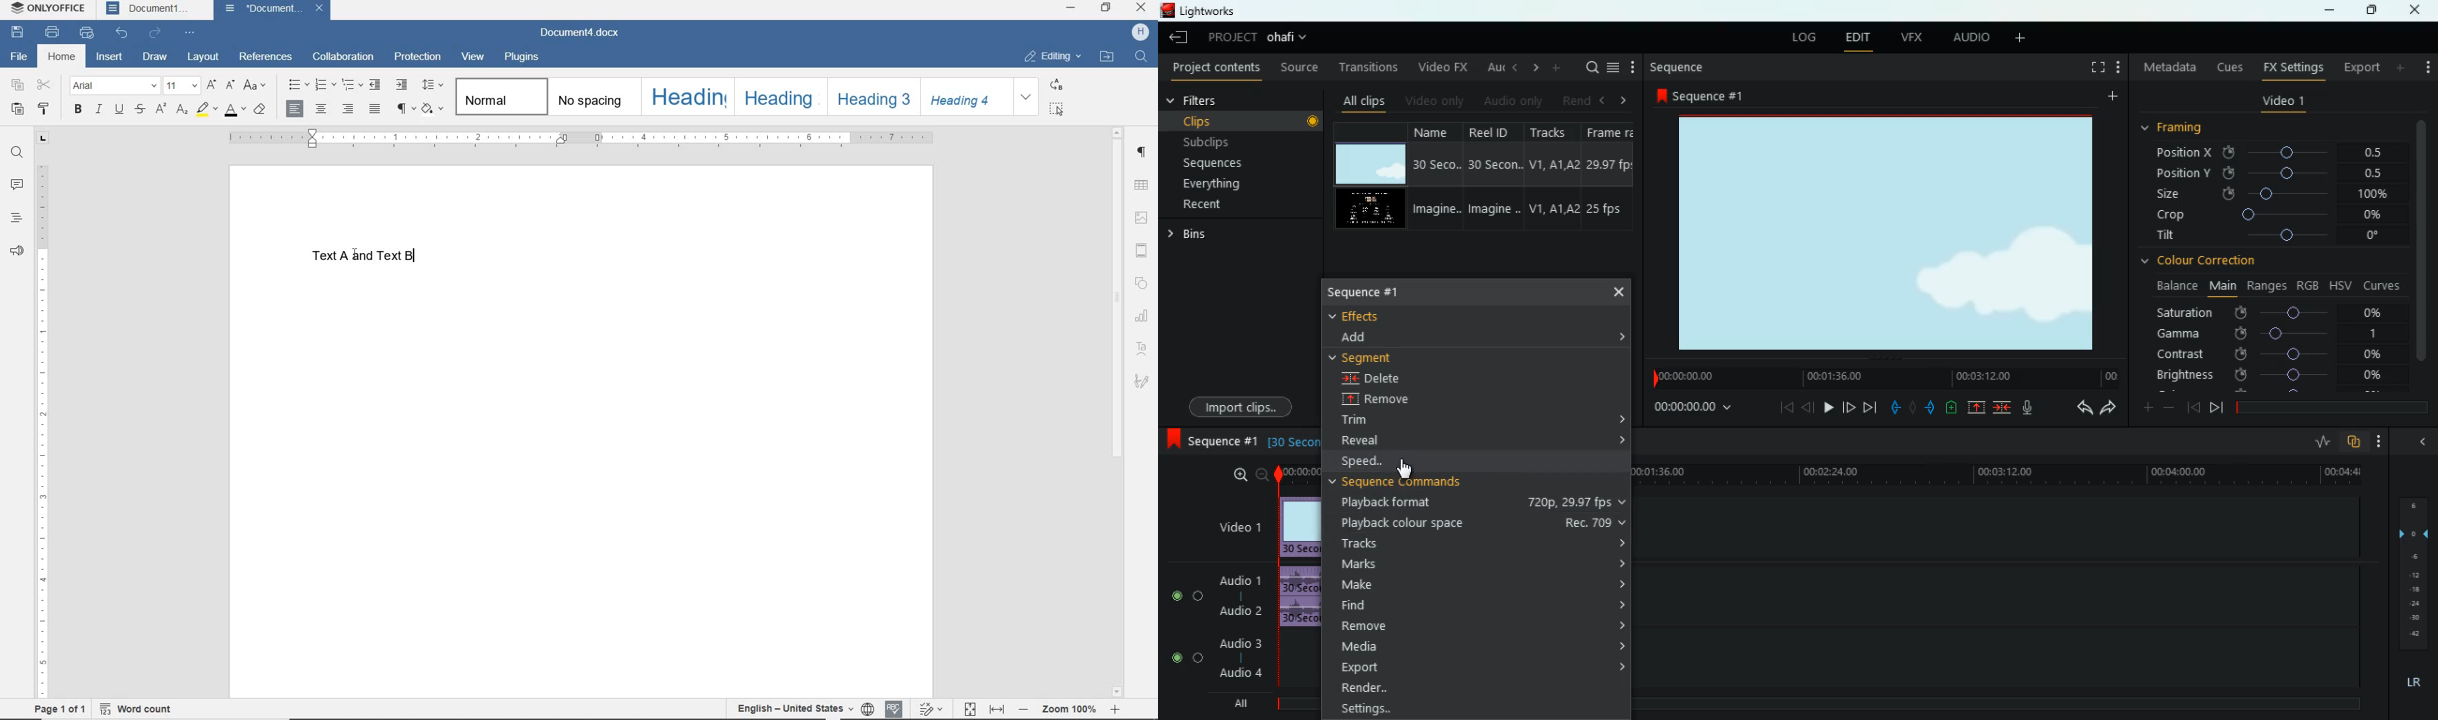  What do you see at coordinates (17, 86) in the screenshot?
I see `COPY` at bounding box center [17, 86].